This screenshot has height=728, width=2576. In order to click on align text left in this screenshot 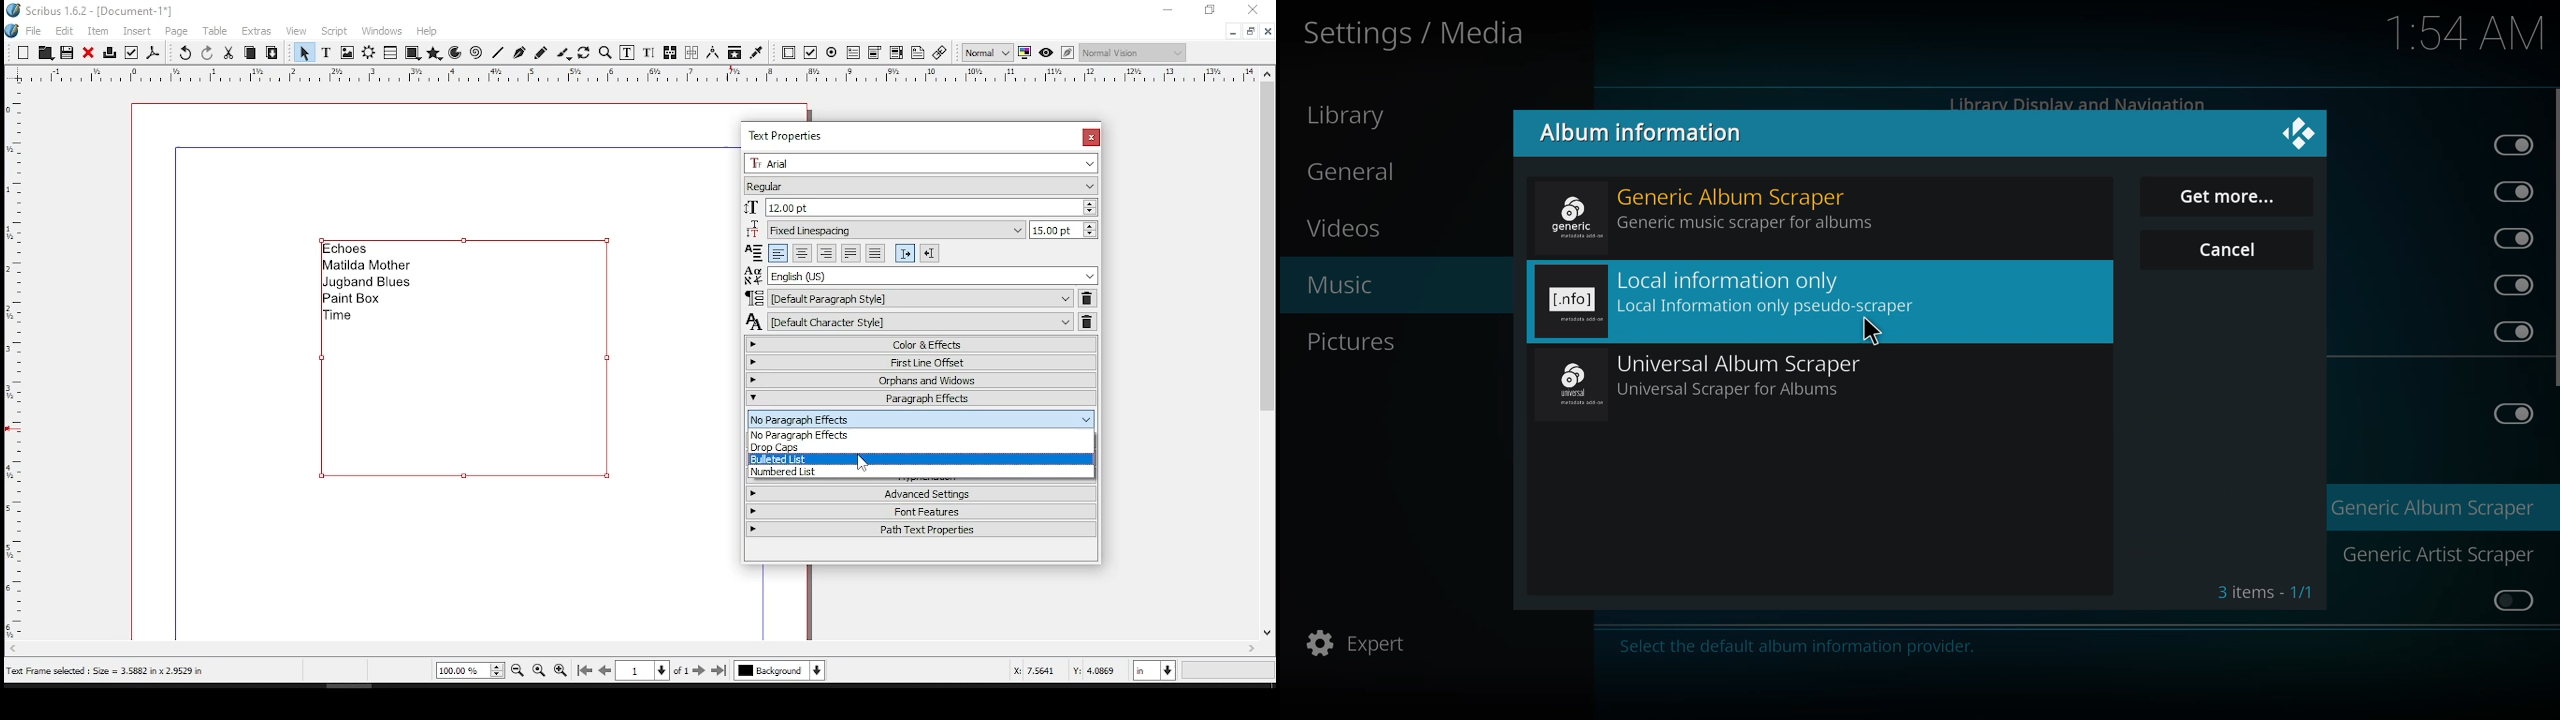, I will do `click(776, 253)`.